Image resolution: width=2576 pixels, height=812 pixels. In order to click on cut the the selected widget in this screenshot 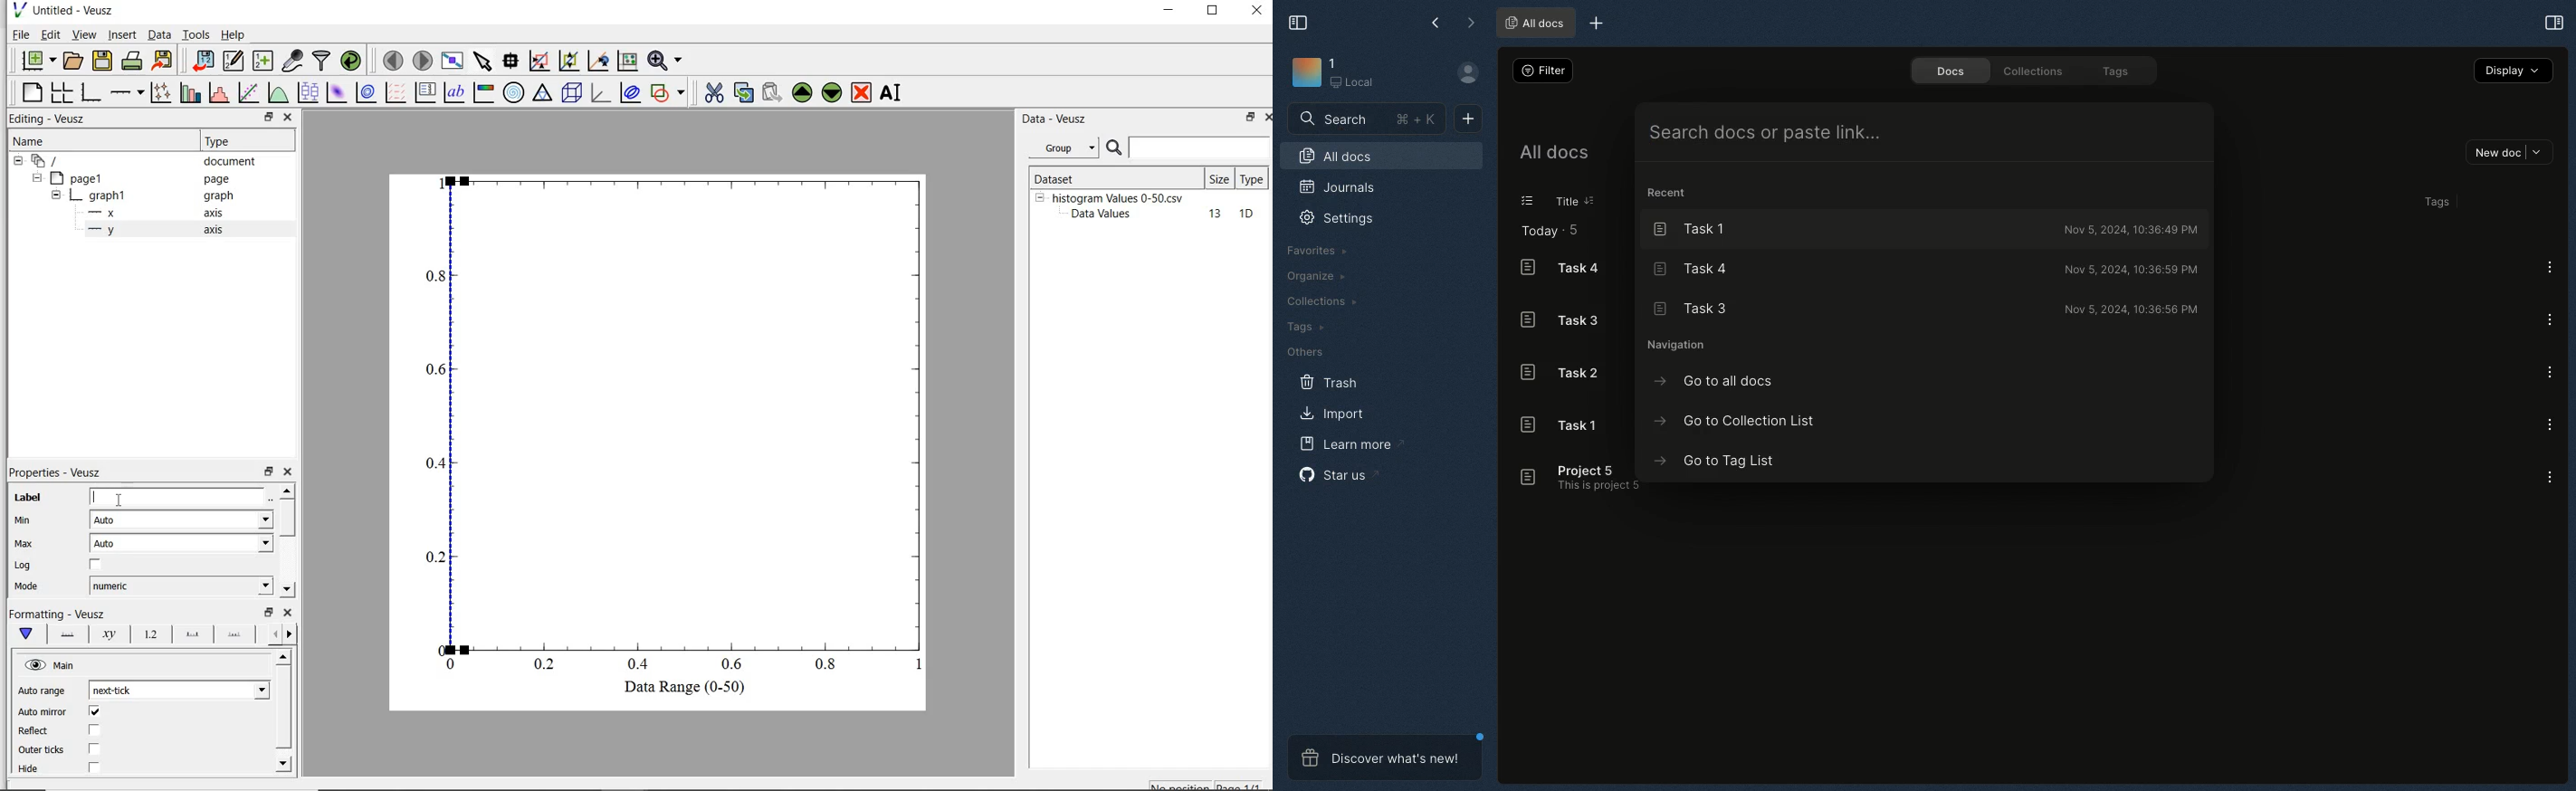, I will do `click(712, 95)`.